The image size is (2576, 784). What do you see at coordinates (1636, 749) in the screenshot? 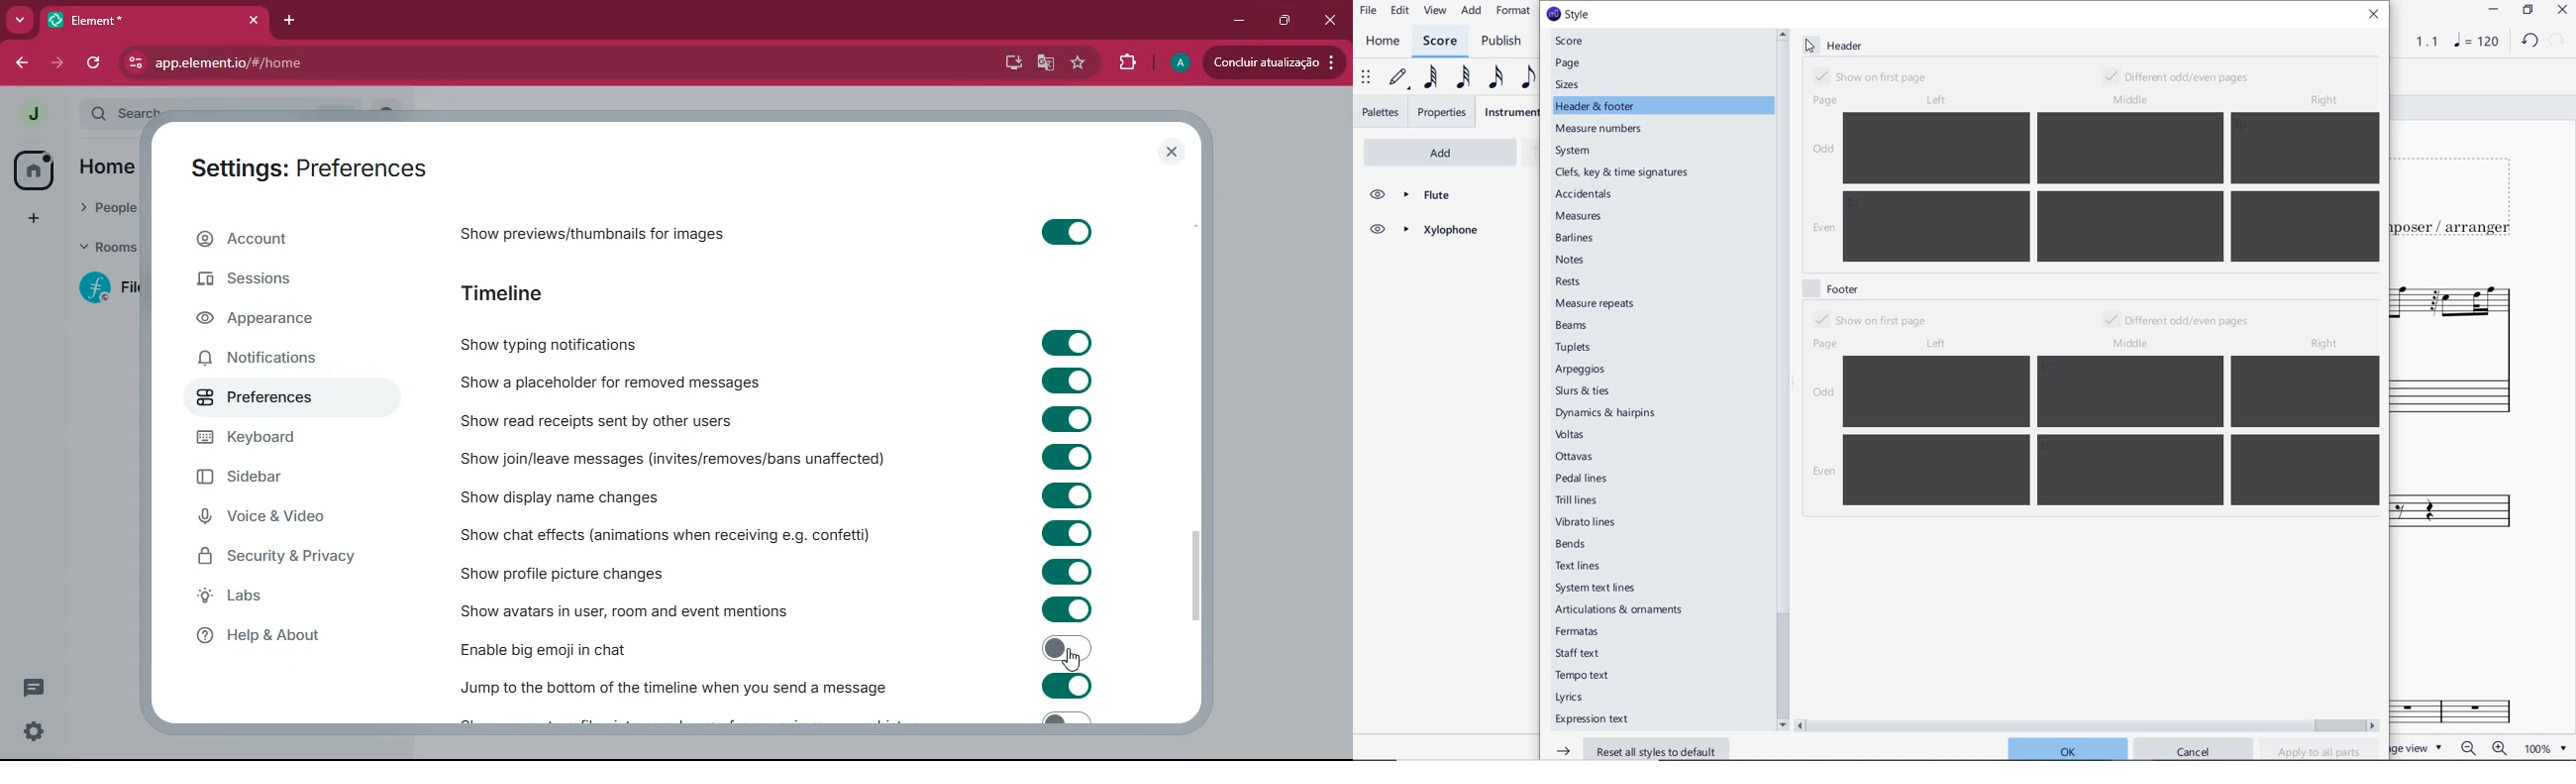
I see `reset all styles to default` at bounding box center [1636, 749].